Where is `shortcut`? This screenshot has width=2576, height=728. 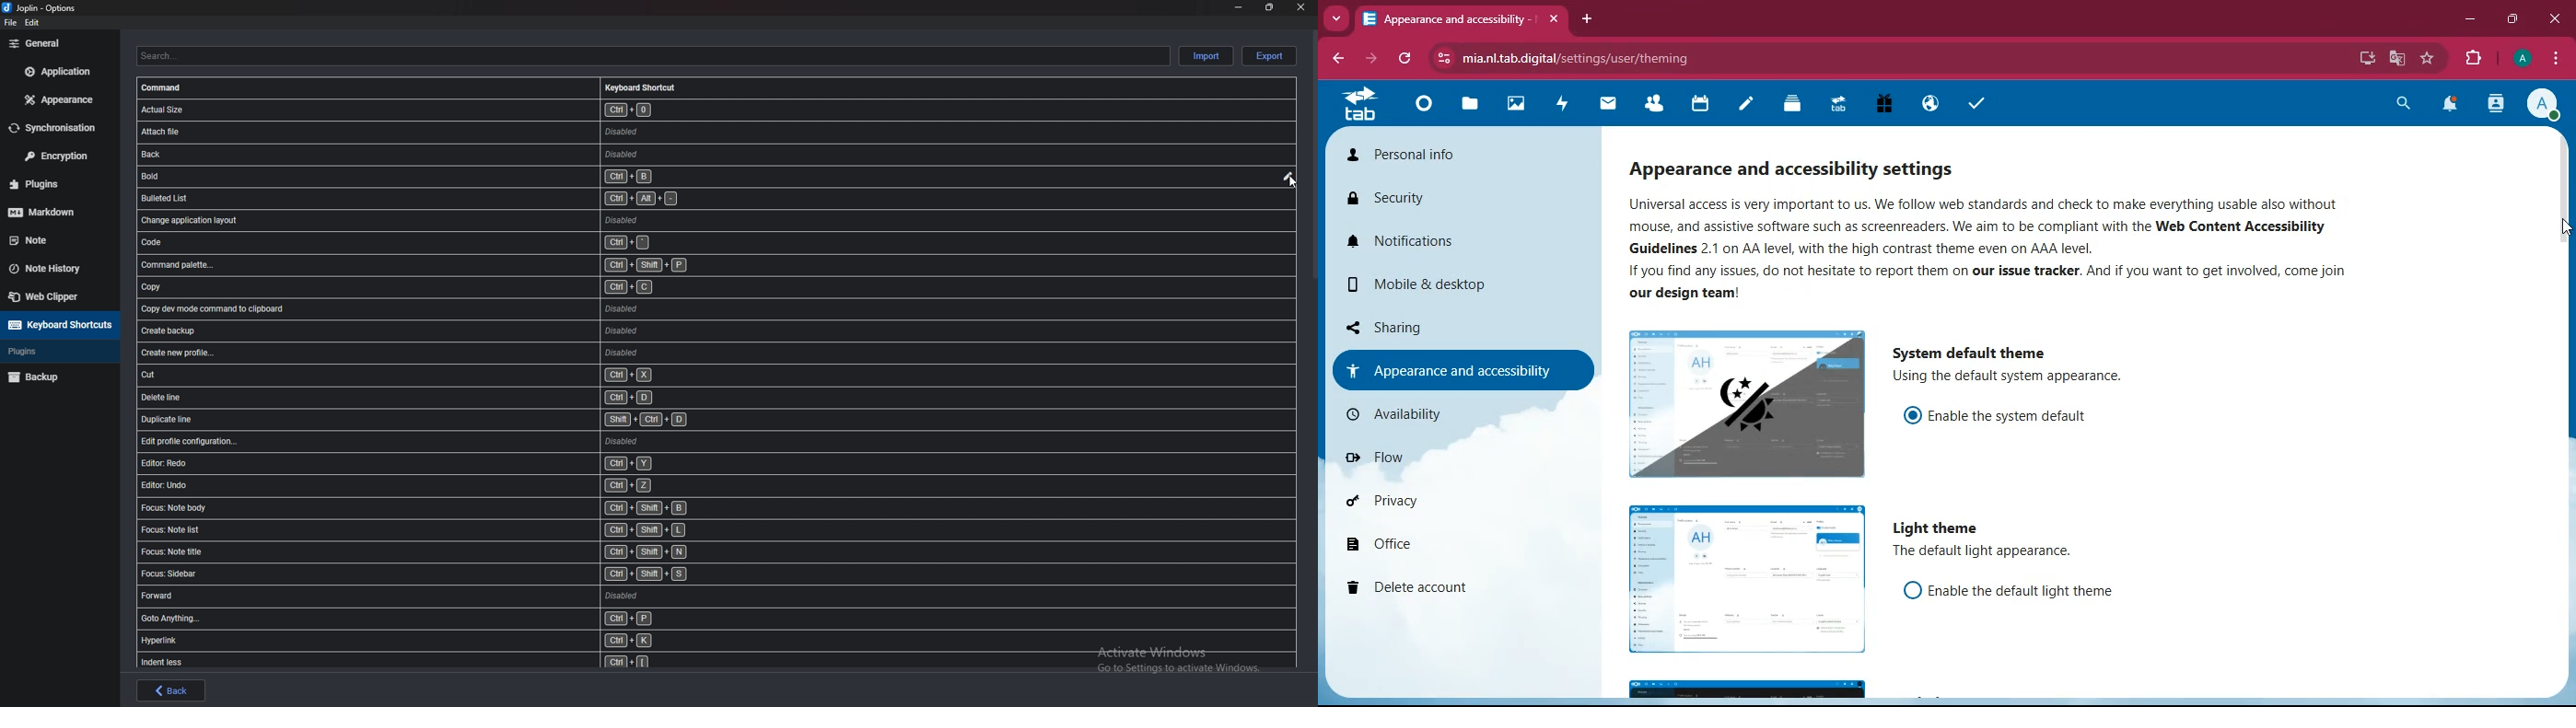
shortcut is located at coordinates (449, 463).